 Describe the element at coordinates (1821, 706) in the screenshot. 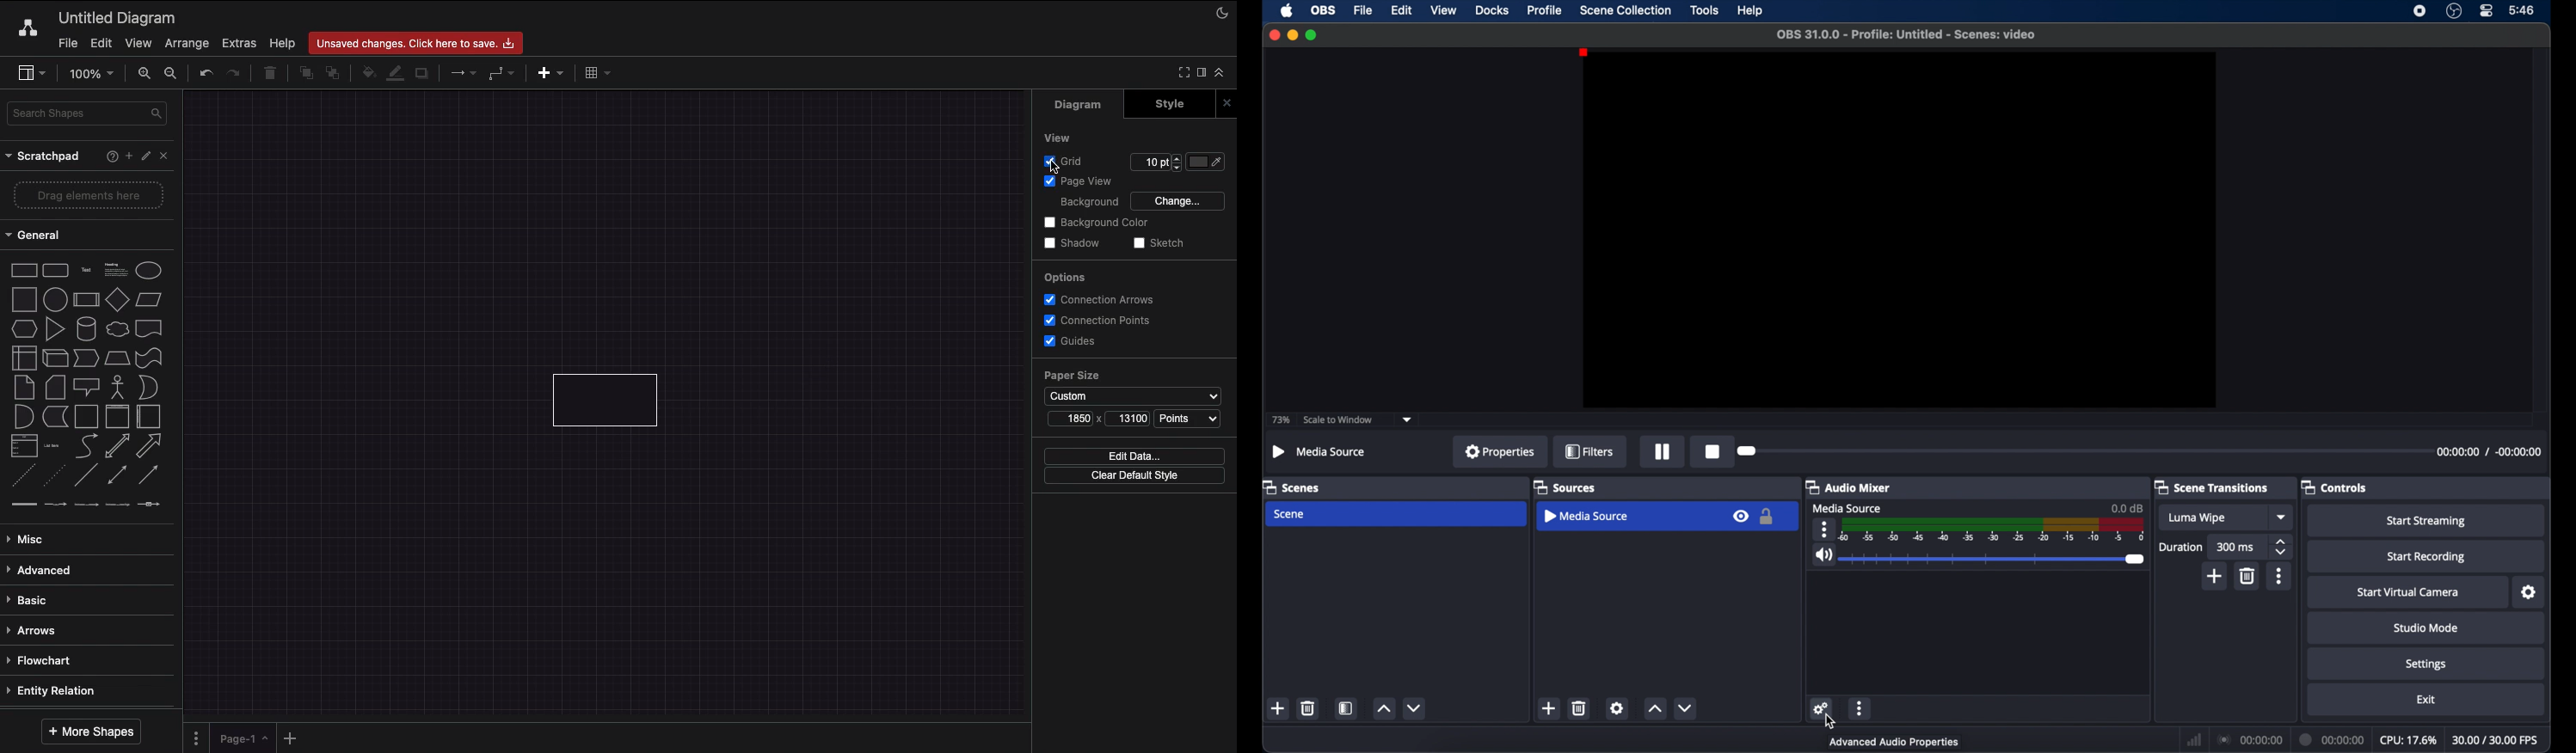

I see `settings` at that location.